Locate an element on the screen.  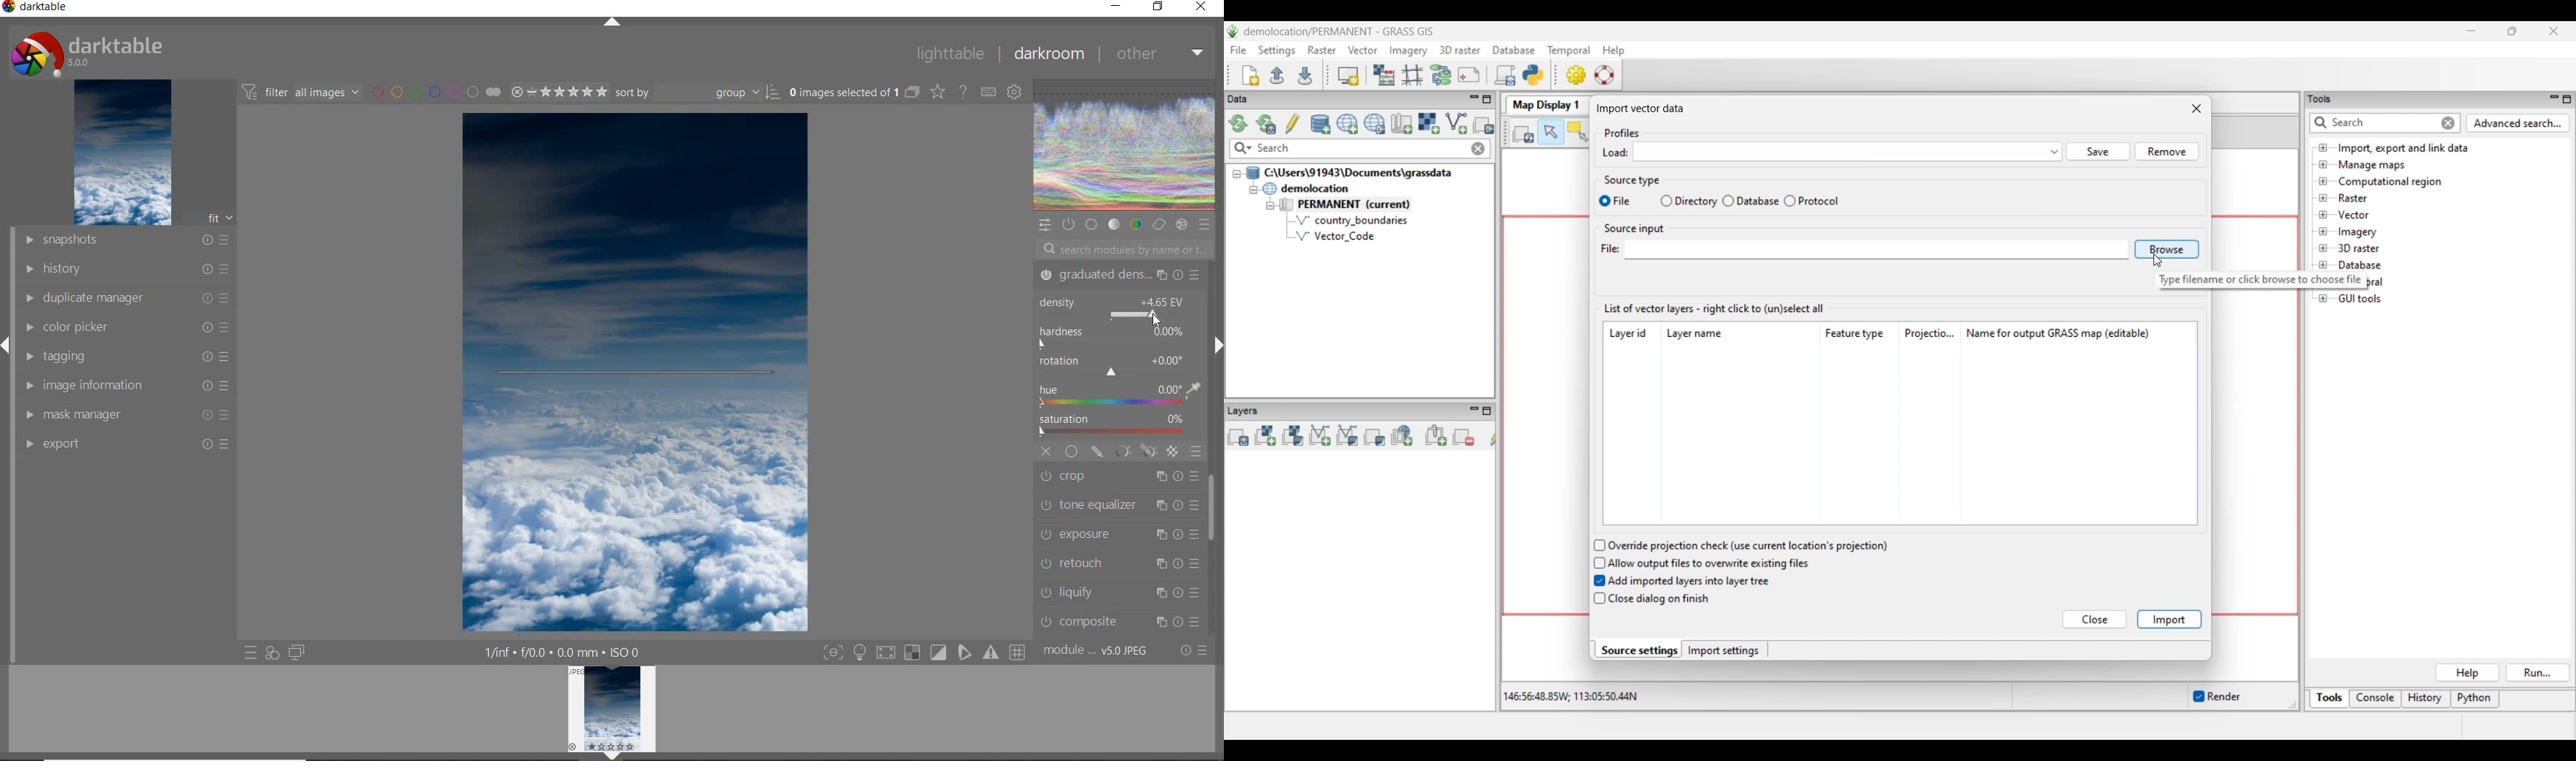
CLOSE is located at coordinates (1201, 7).